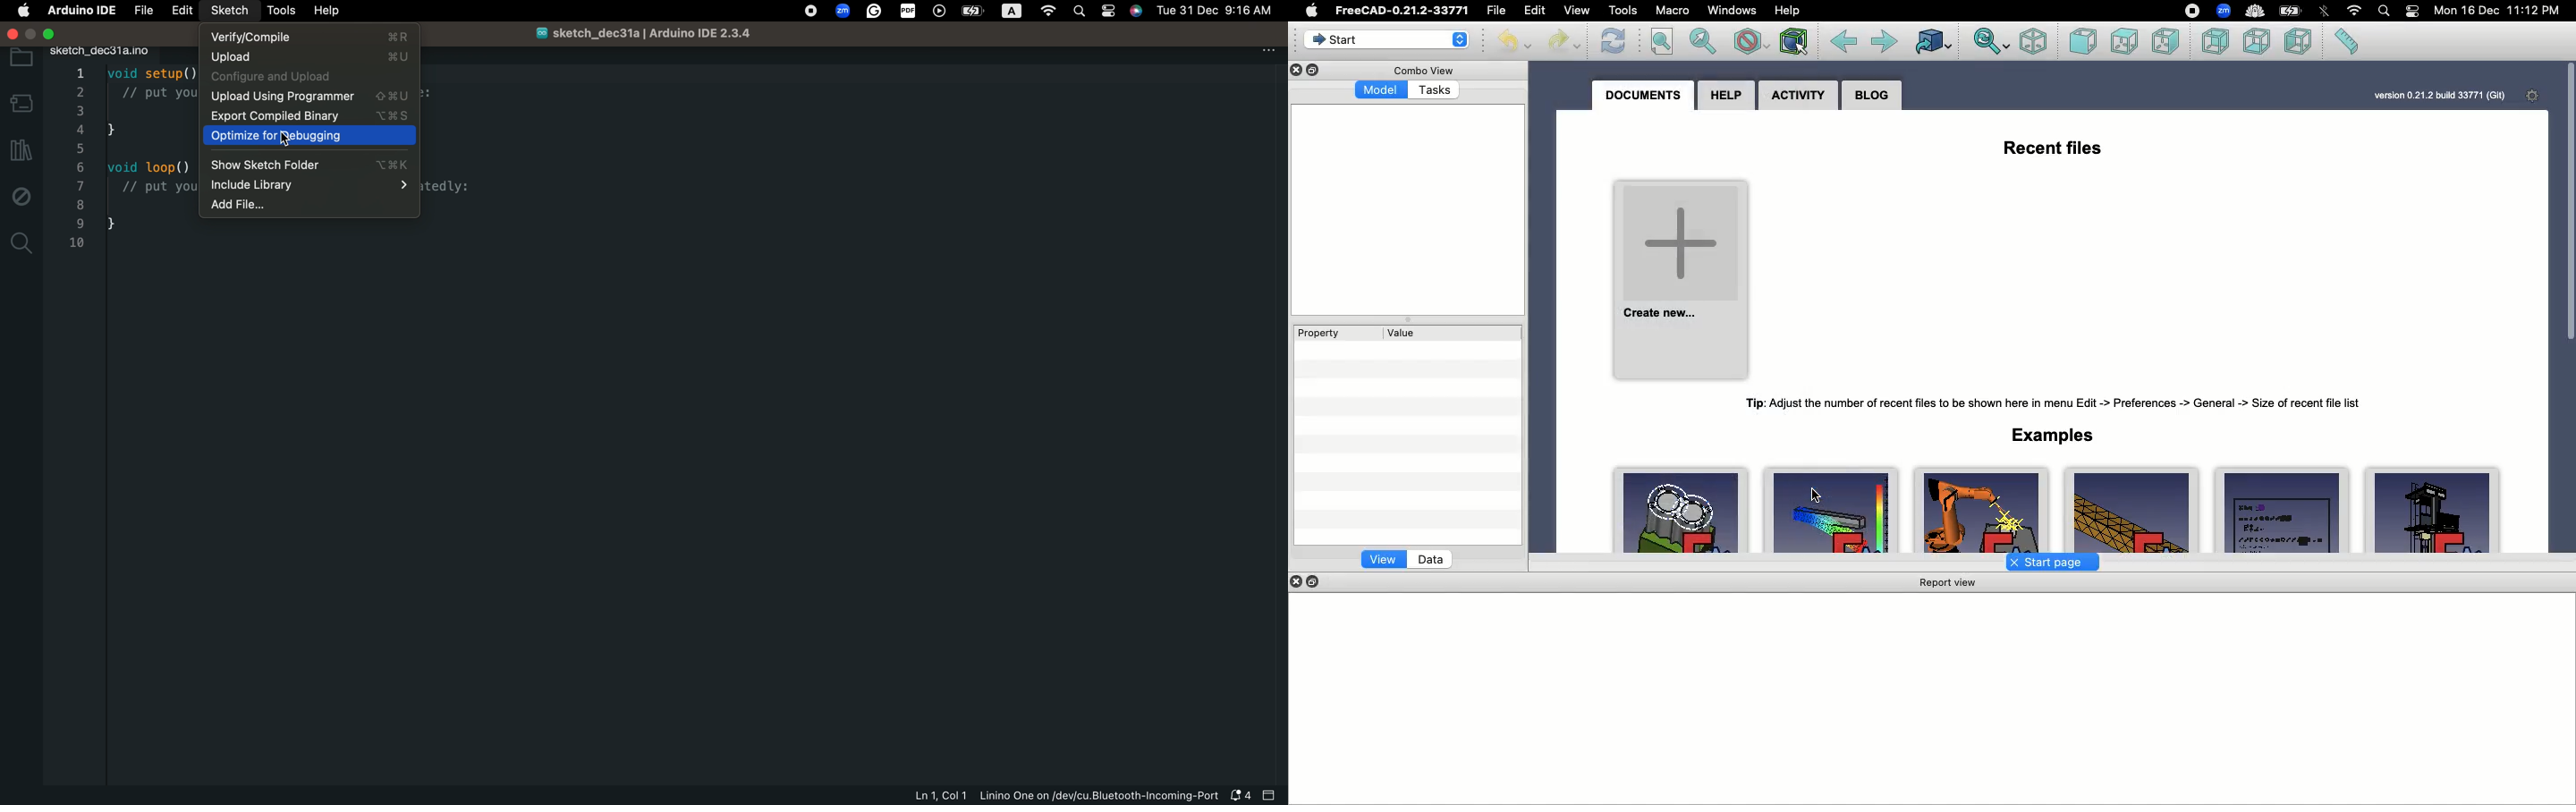  What do you see at coordinates (1943, 581) in the screenshot?
I see `Report view` at bounding box center [1943, 581].